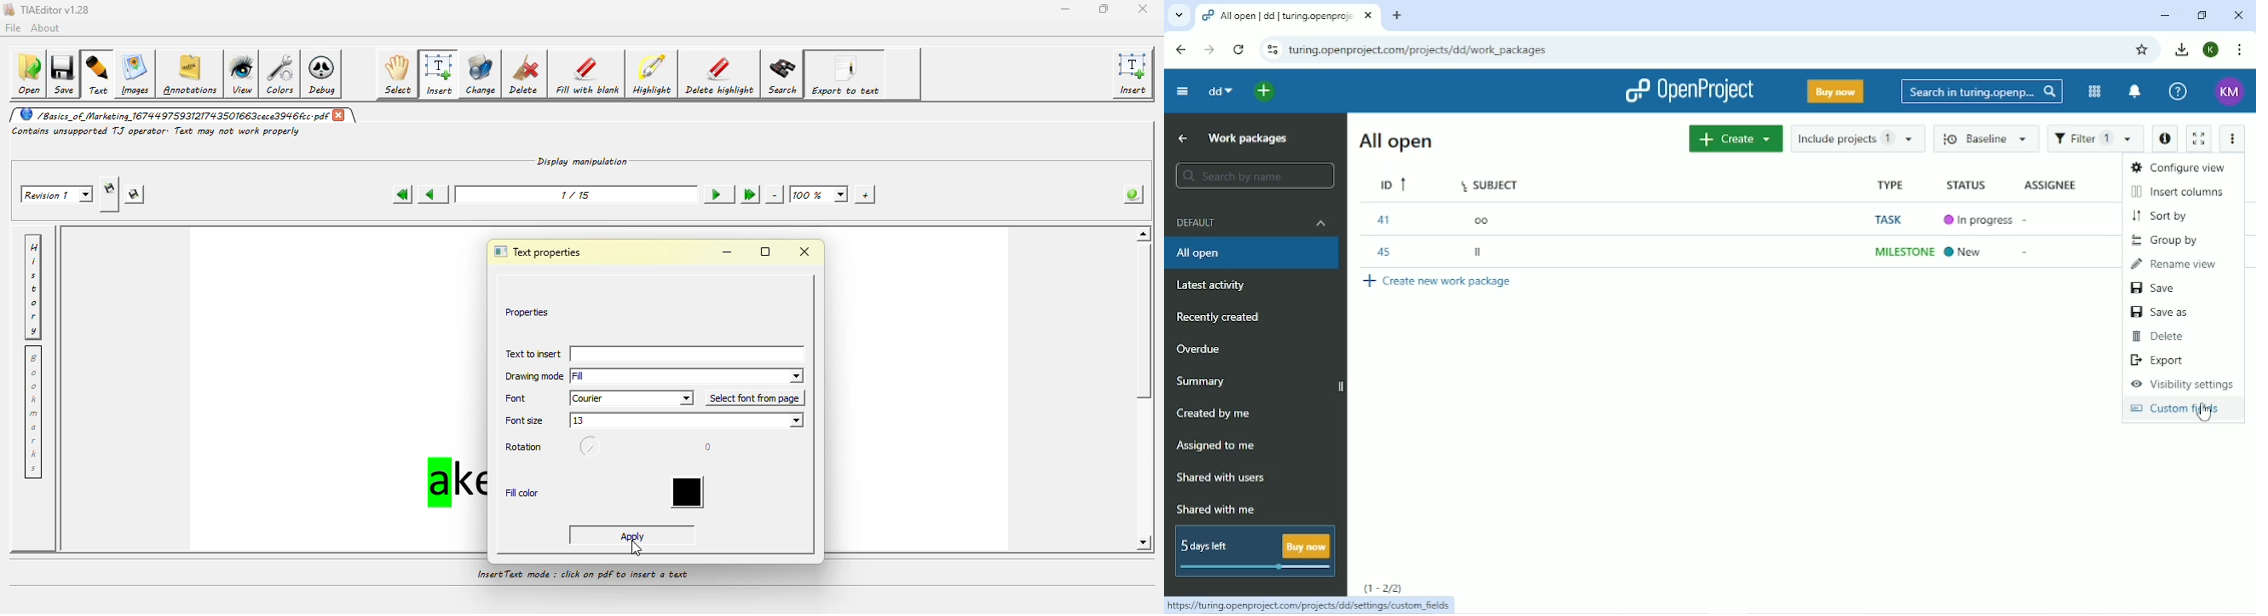 The height and width of the screenshot is (616, 2268). I want to click on Status, so click(1978, 220).